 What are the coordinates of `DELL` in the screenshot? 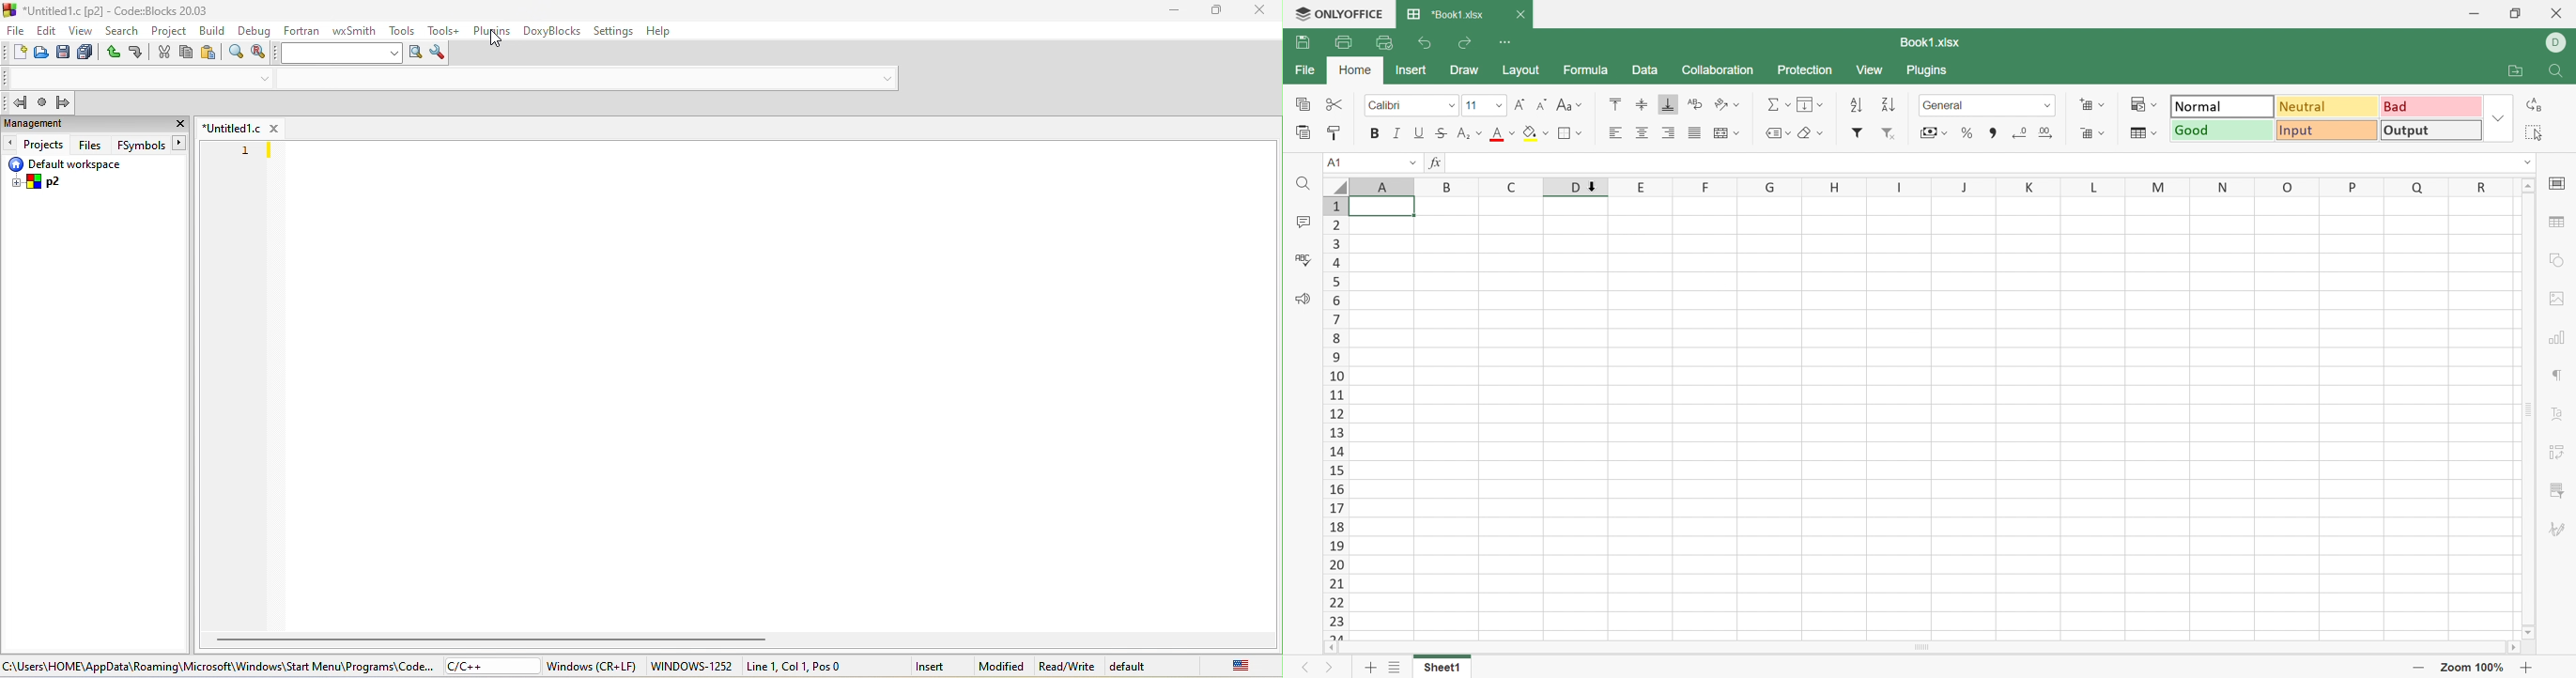 It's located at (2559, 42).